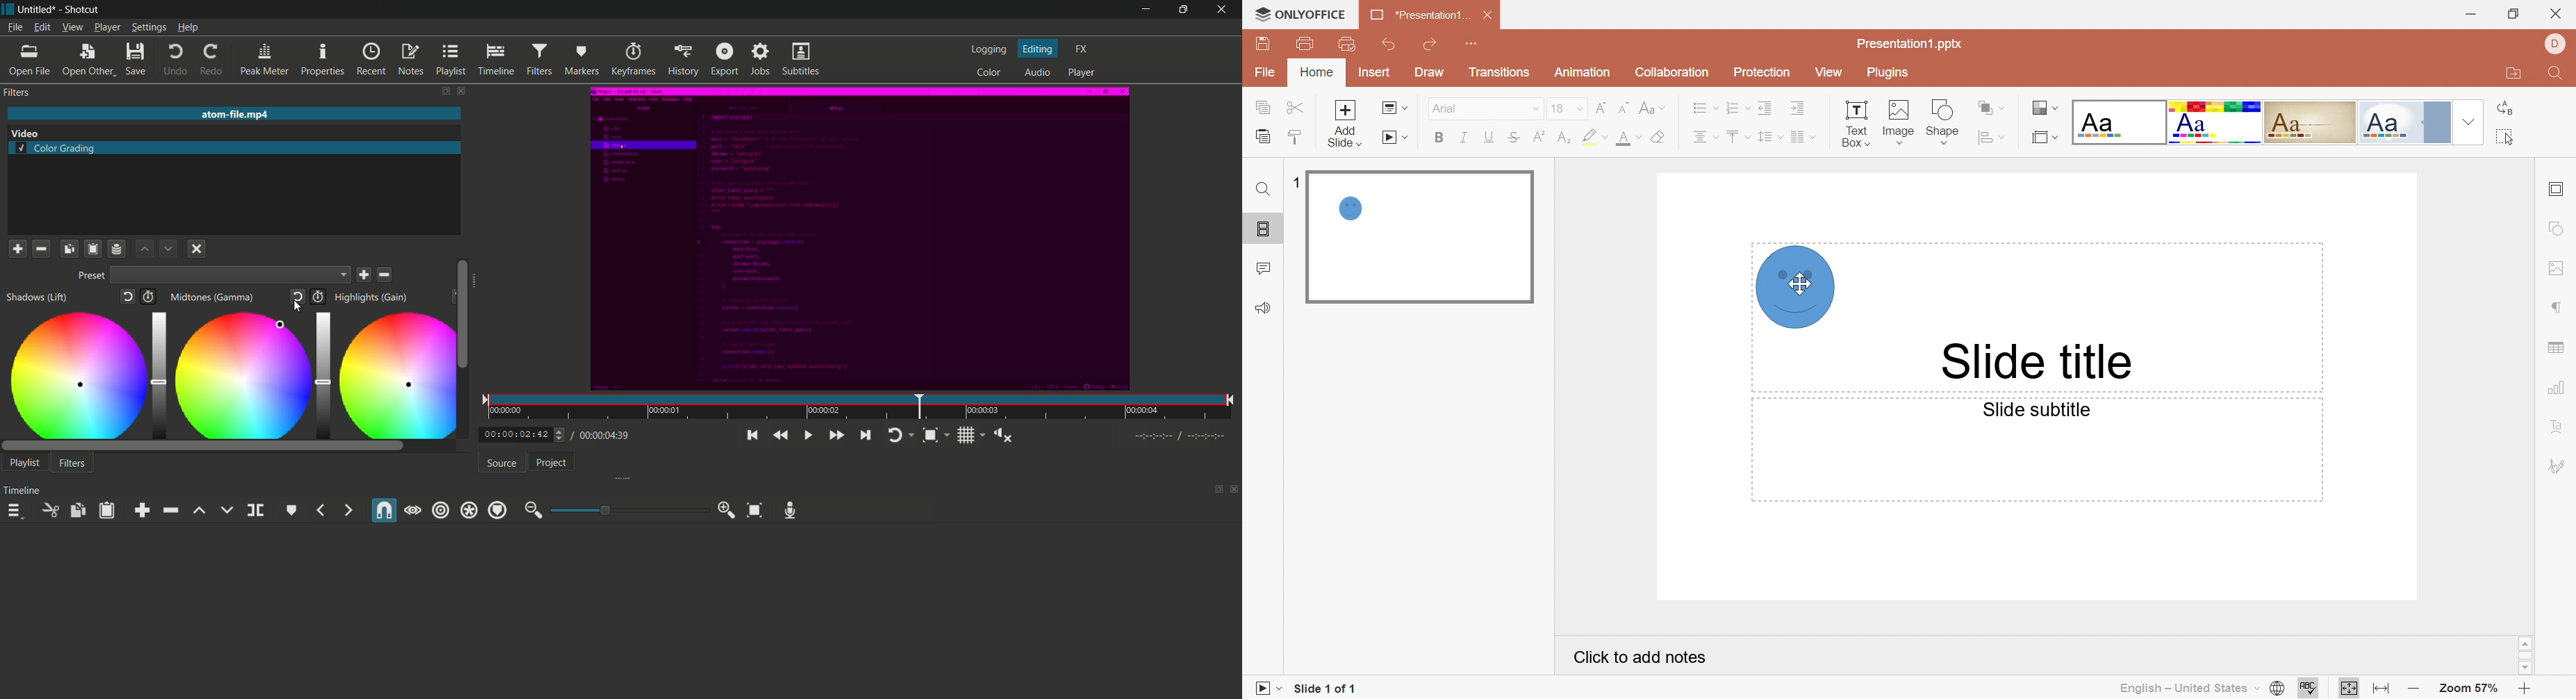 This screenshot has height=700, width=2576. What do you see at coordinates (463, 313) in the screenshot?
I see `Scroller` at bounding box center [463, 313].